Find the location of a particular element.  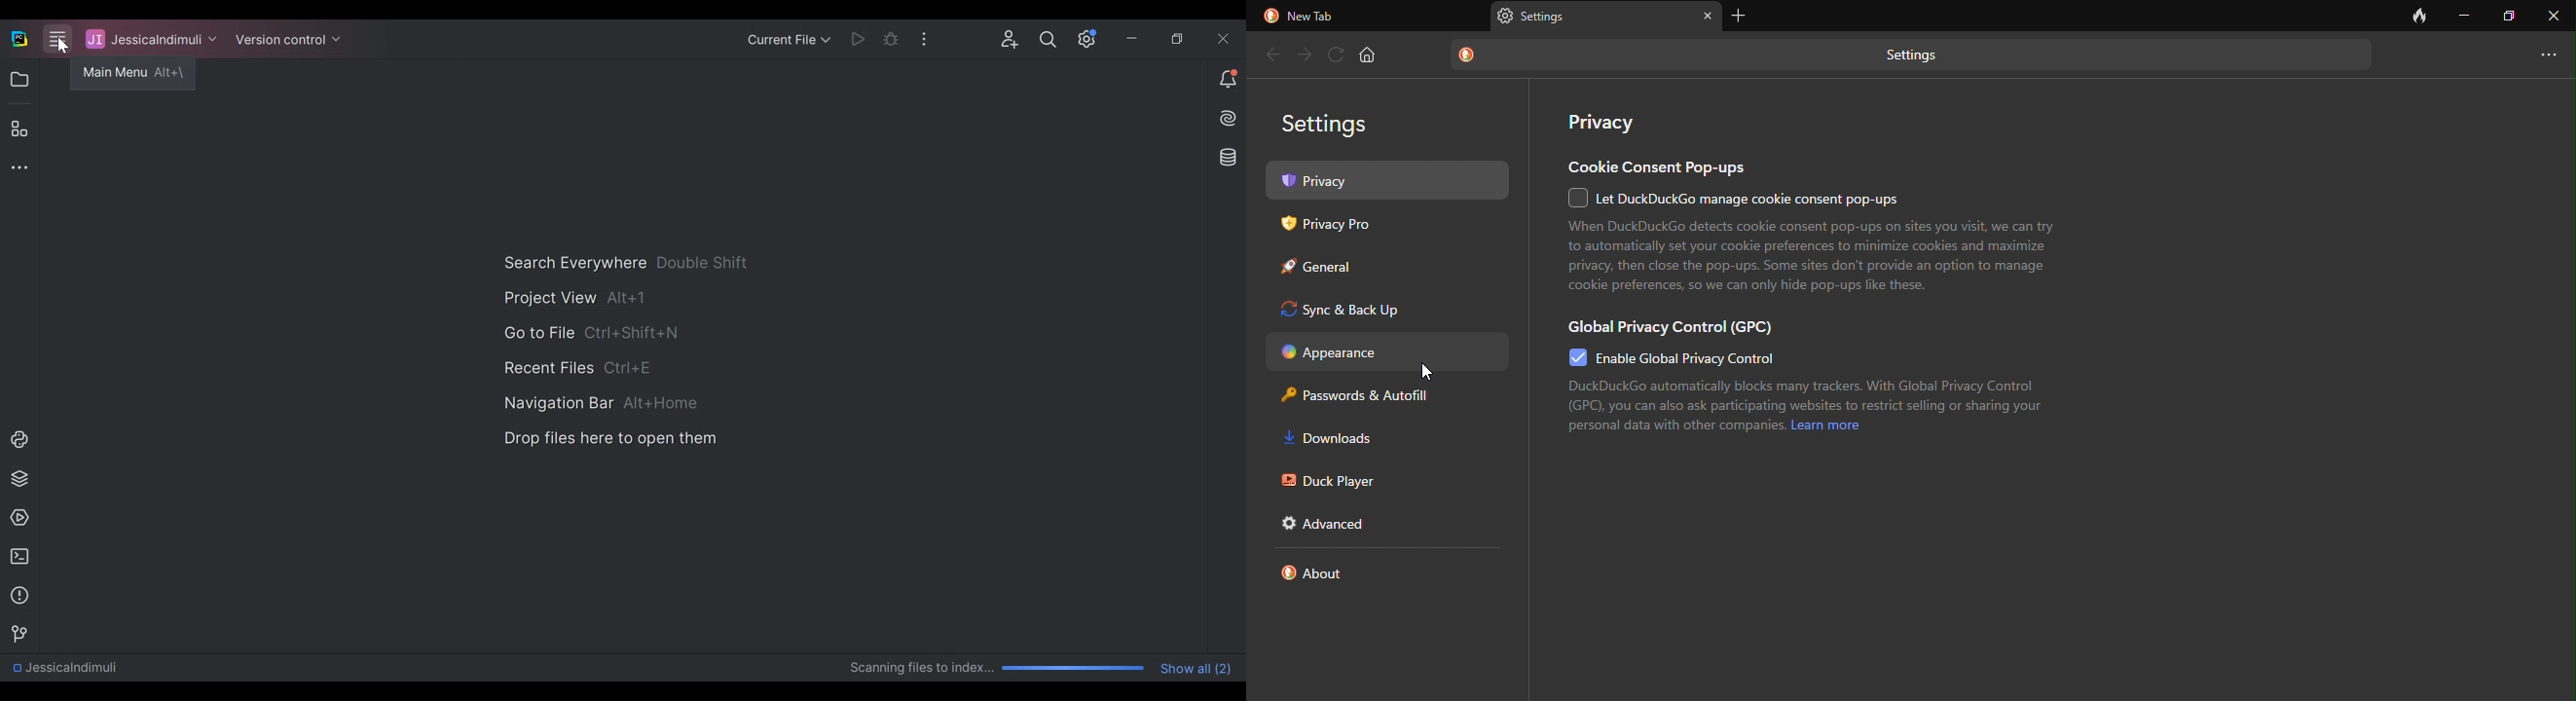

Version Control is located at coordinates (288, 40).